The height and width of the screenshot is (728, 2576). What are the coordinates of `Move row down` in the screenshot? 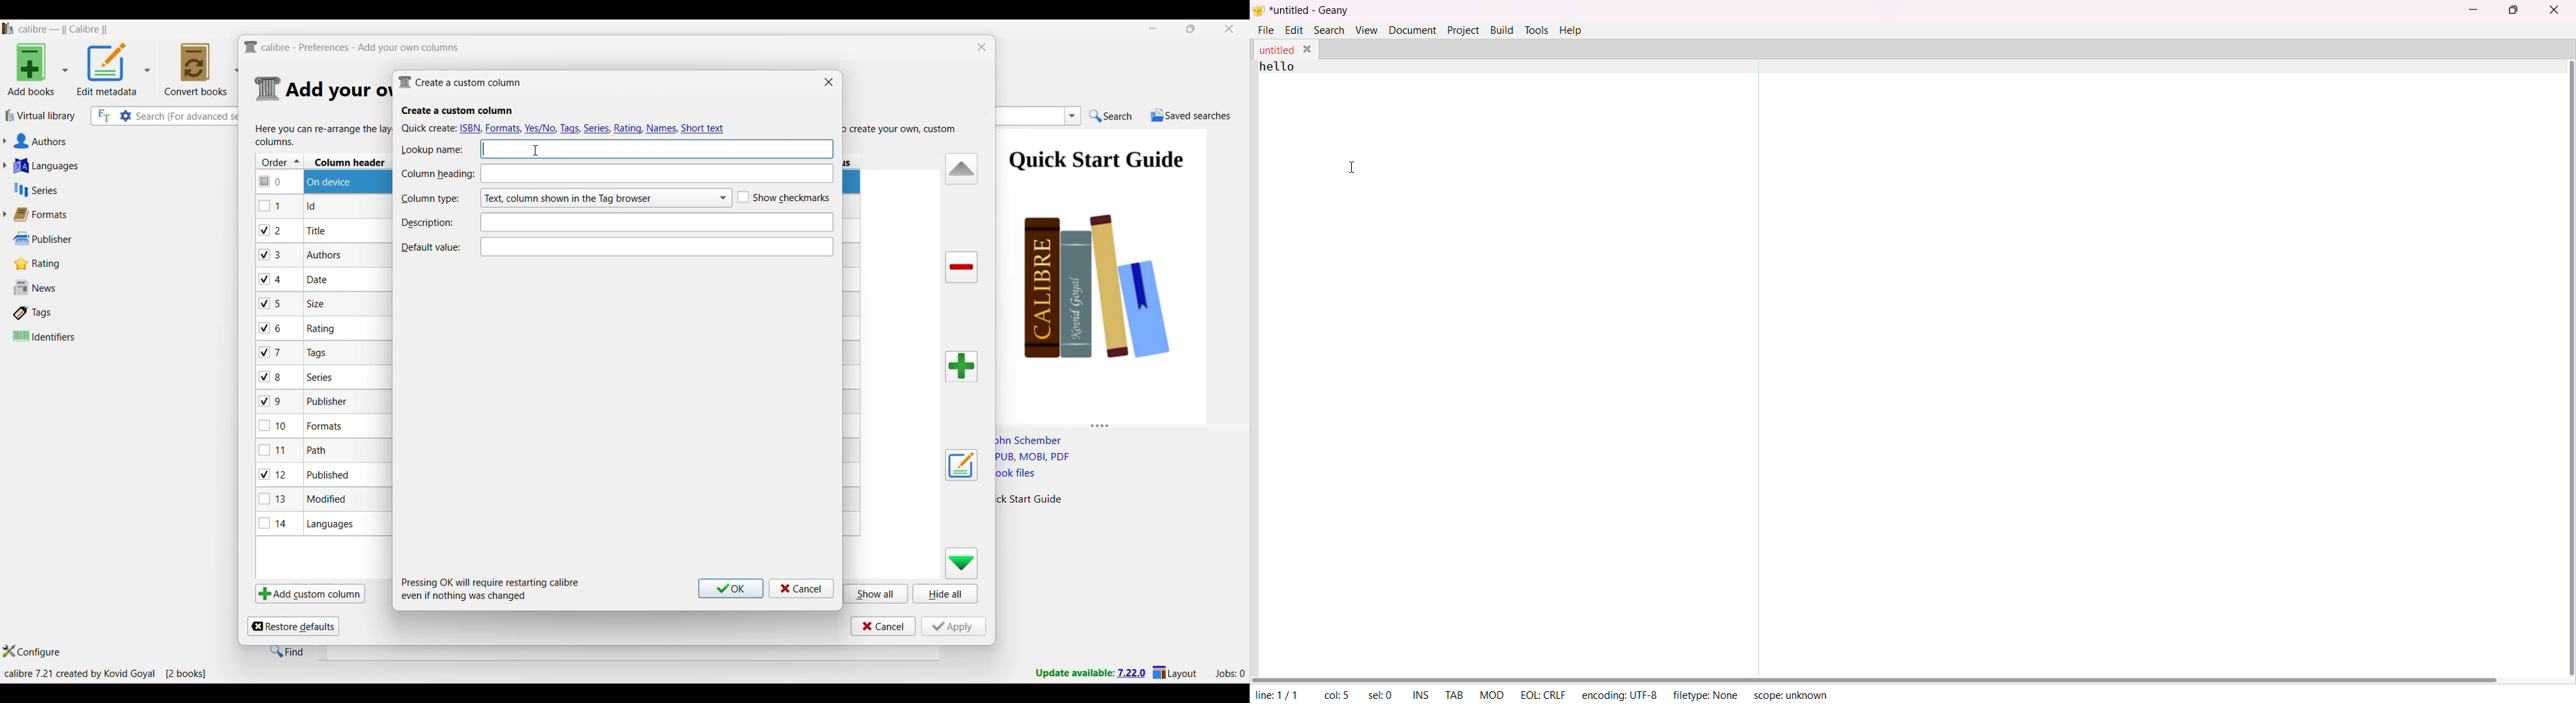 It's located at (962, 563).